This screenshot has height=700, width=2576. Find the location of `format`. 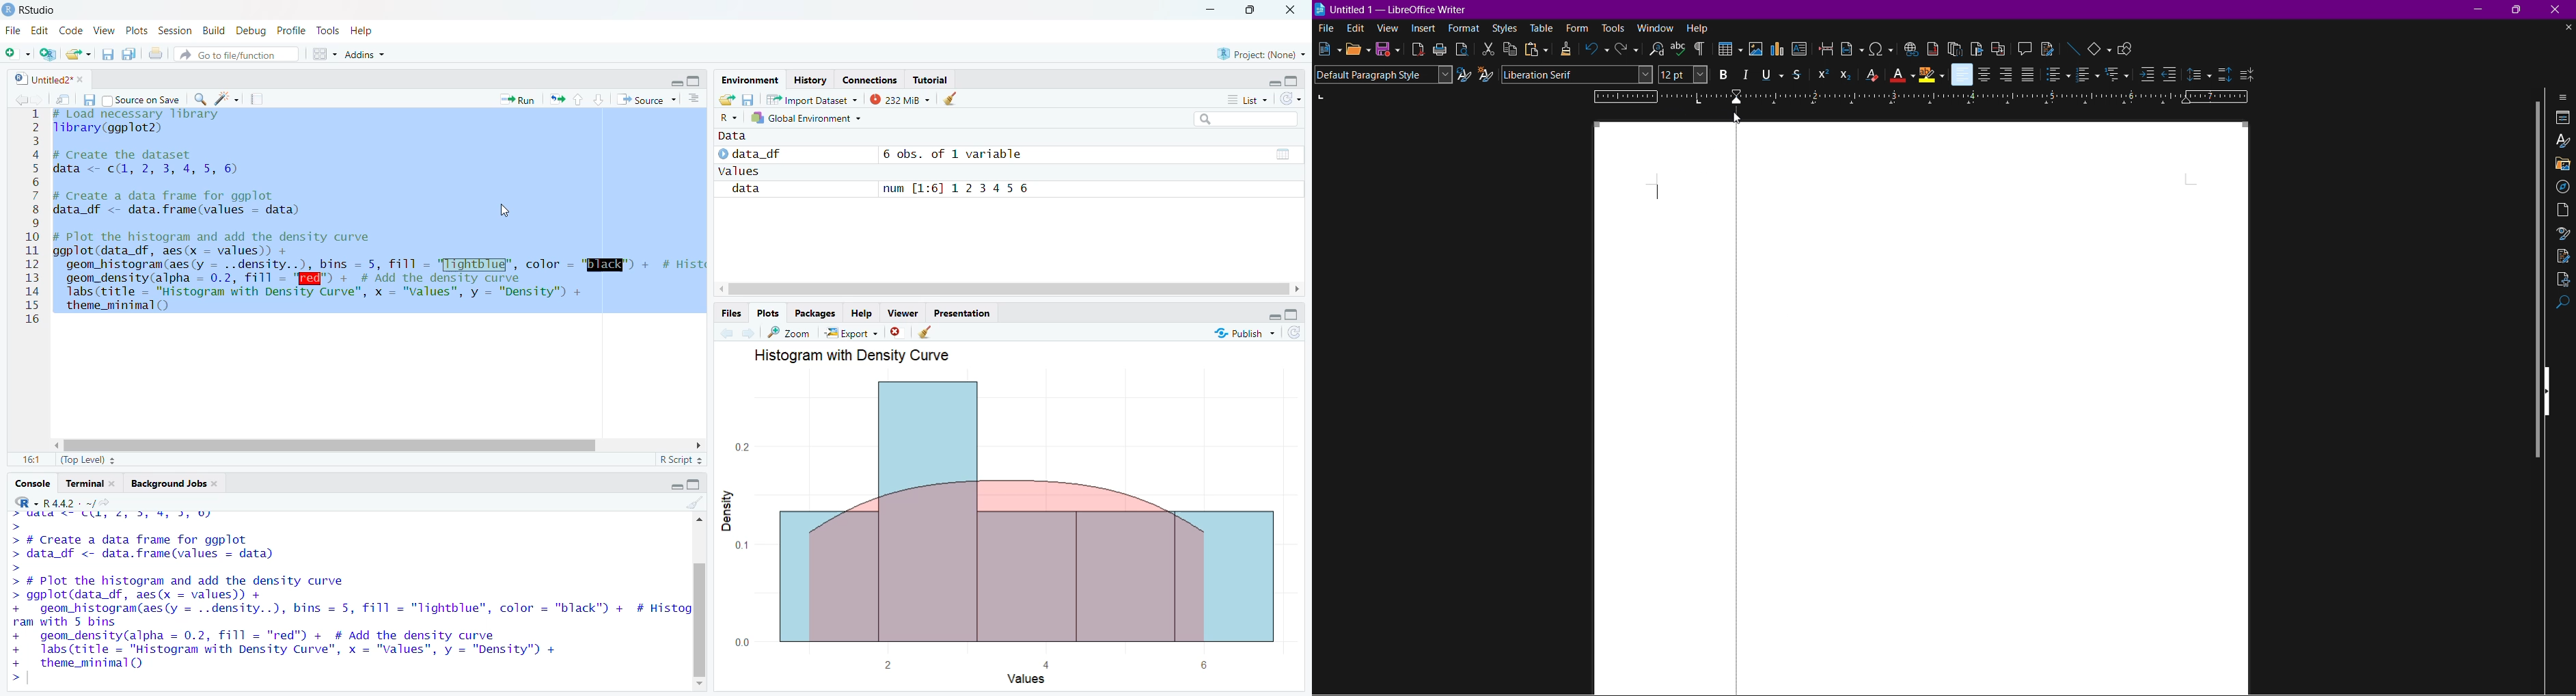

format is located at coordinates (1465, 29).